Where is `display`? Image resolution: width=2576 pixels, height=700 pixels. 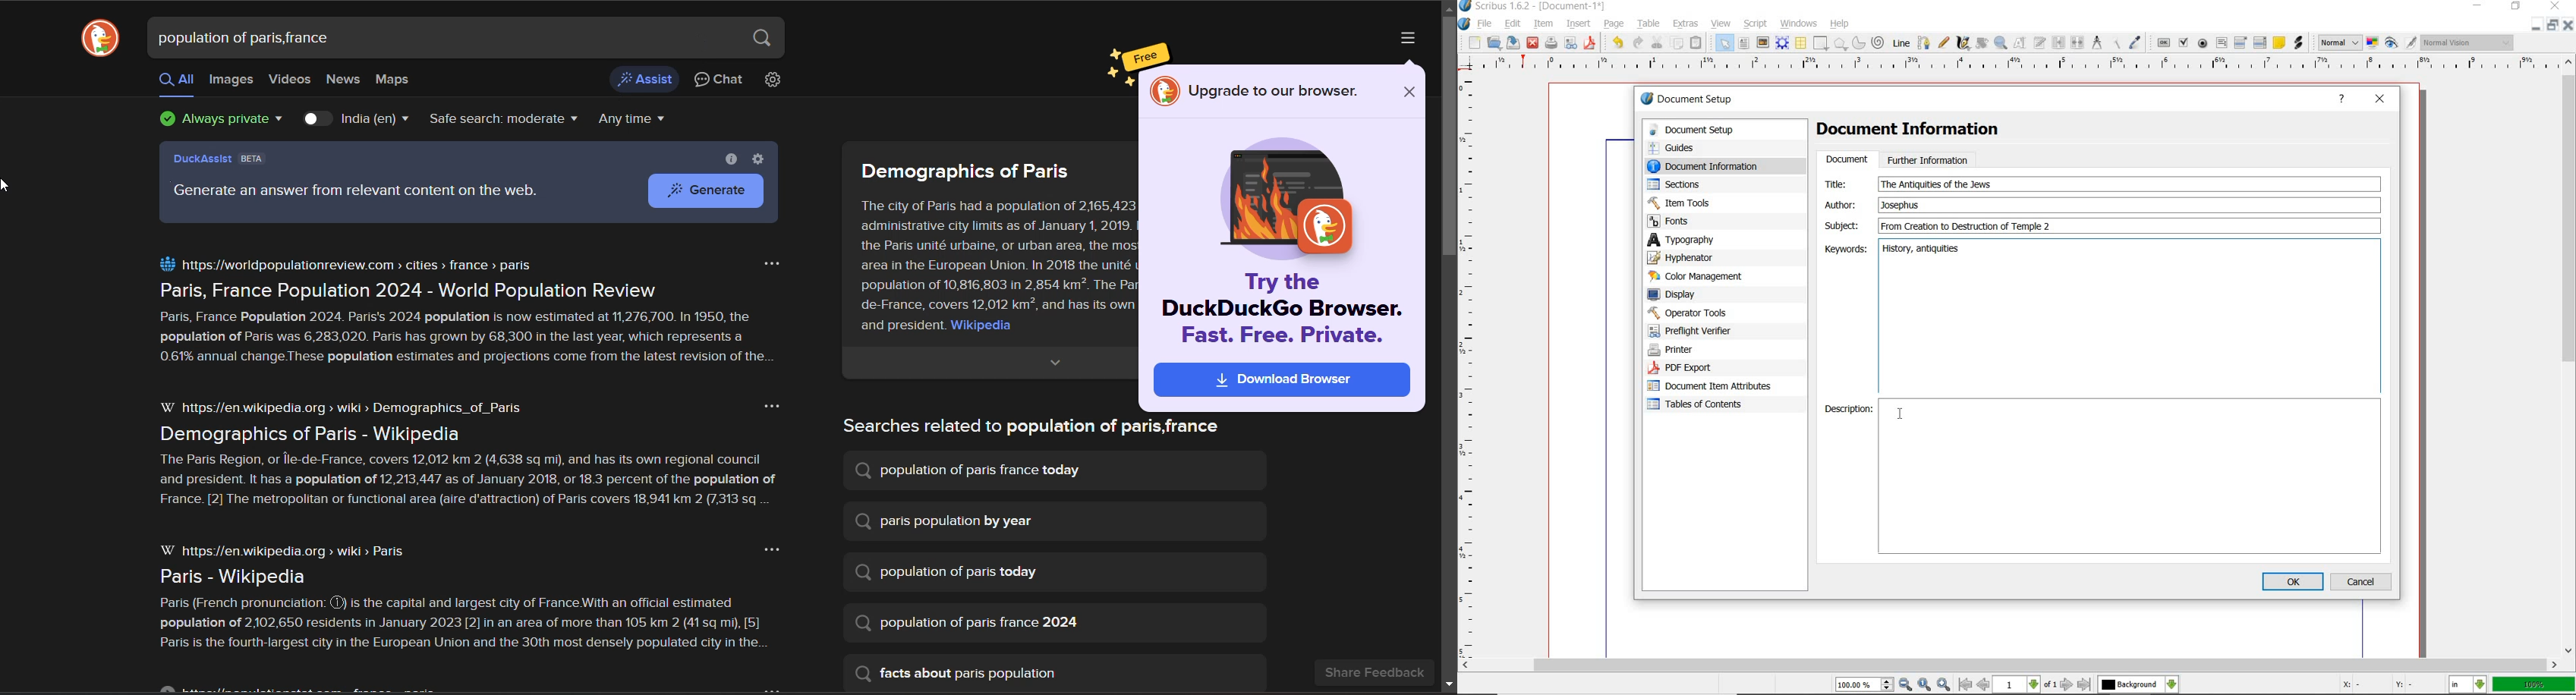 display is located at coordinates (1695, 294).